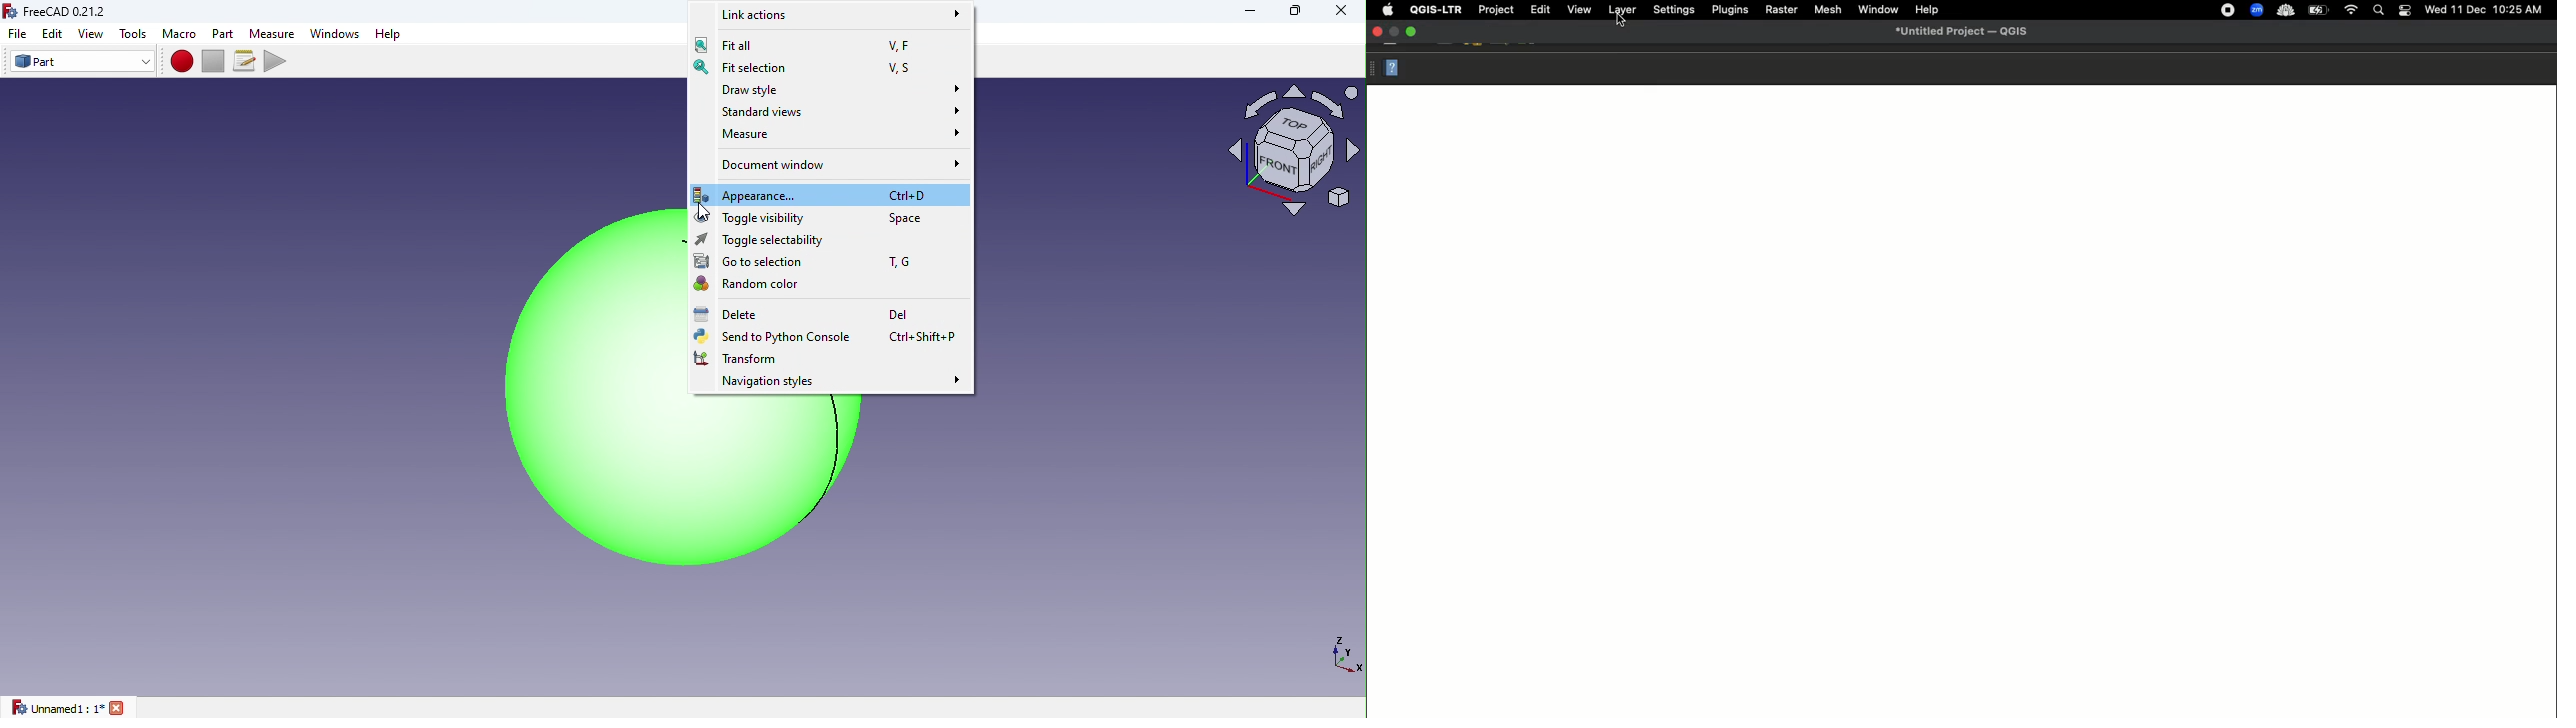 Image resolution: width=2576 pixels, height=728 pixels. I want to click on Dimensions, so click(1342, 653).